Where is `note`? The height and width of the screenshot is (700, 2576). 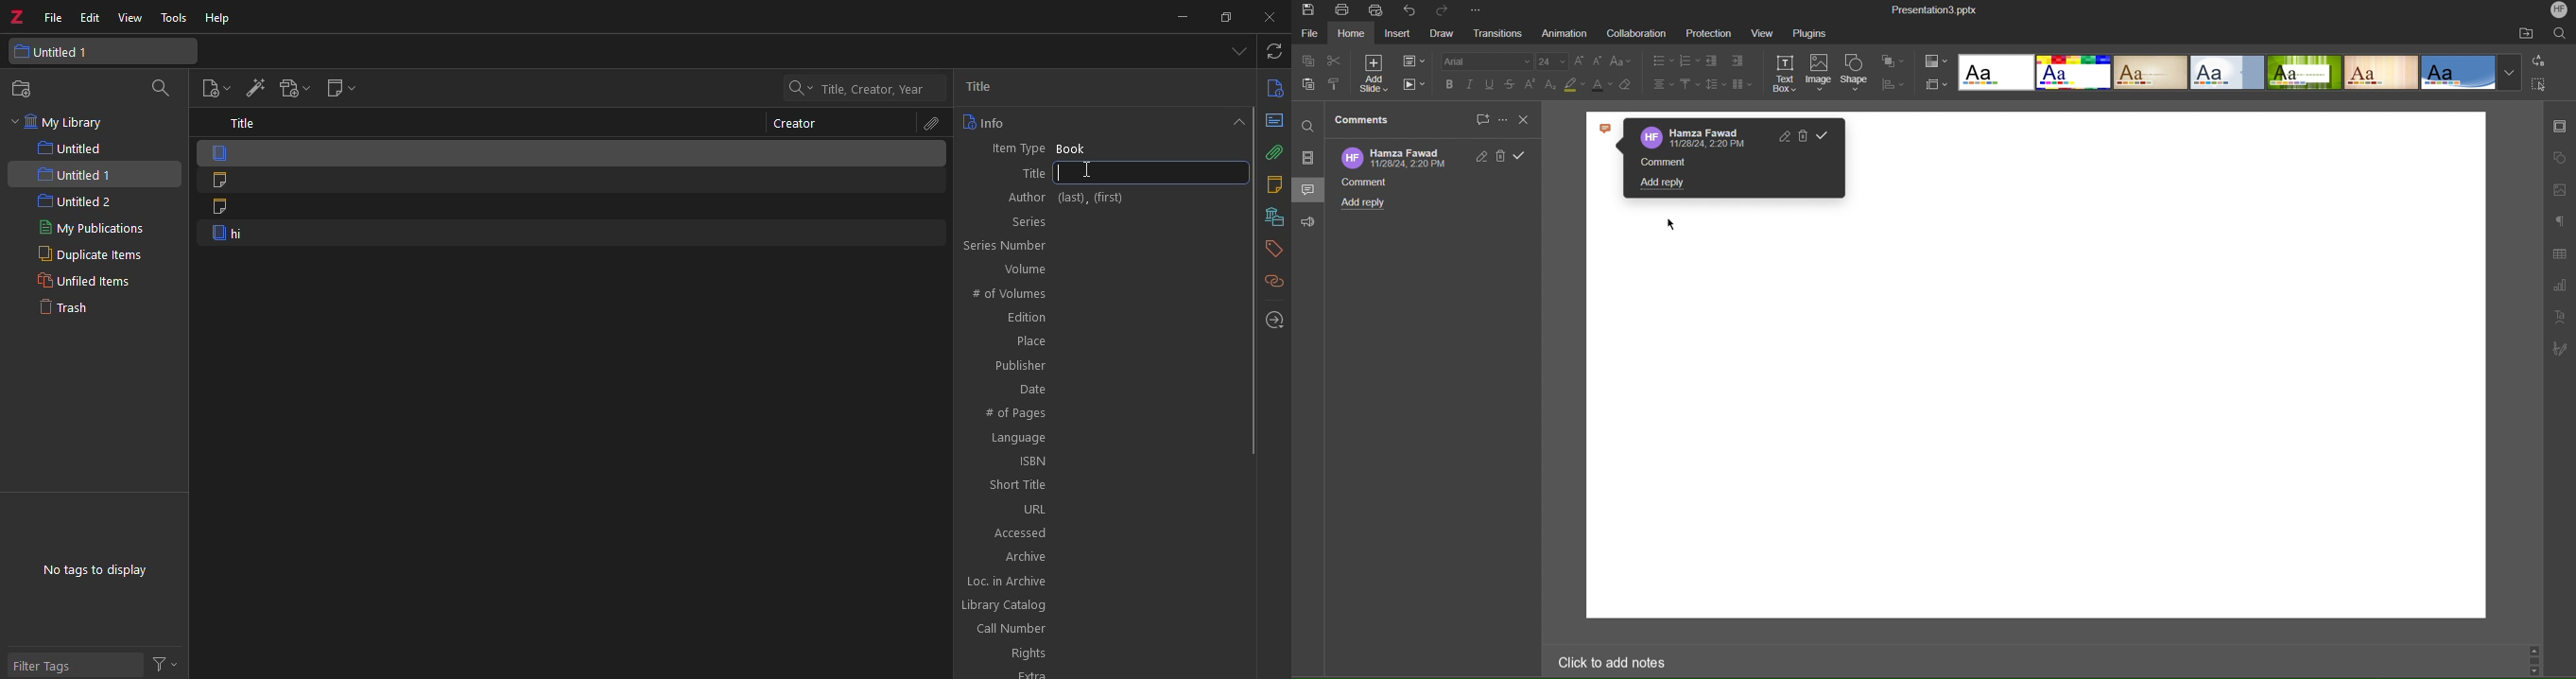 note is located at coordinates (569, 181).